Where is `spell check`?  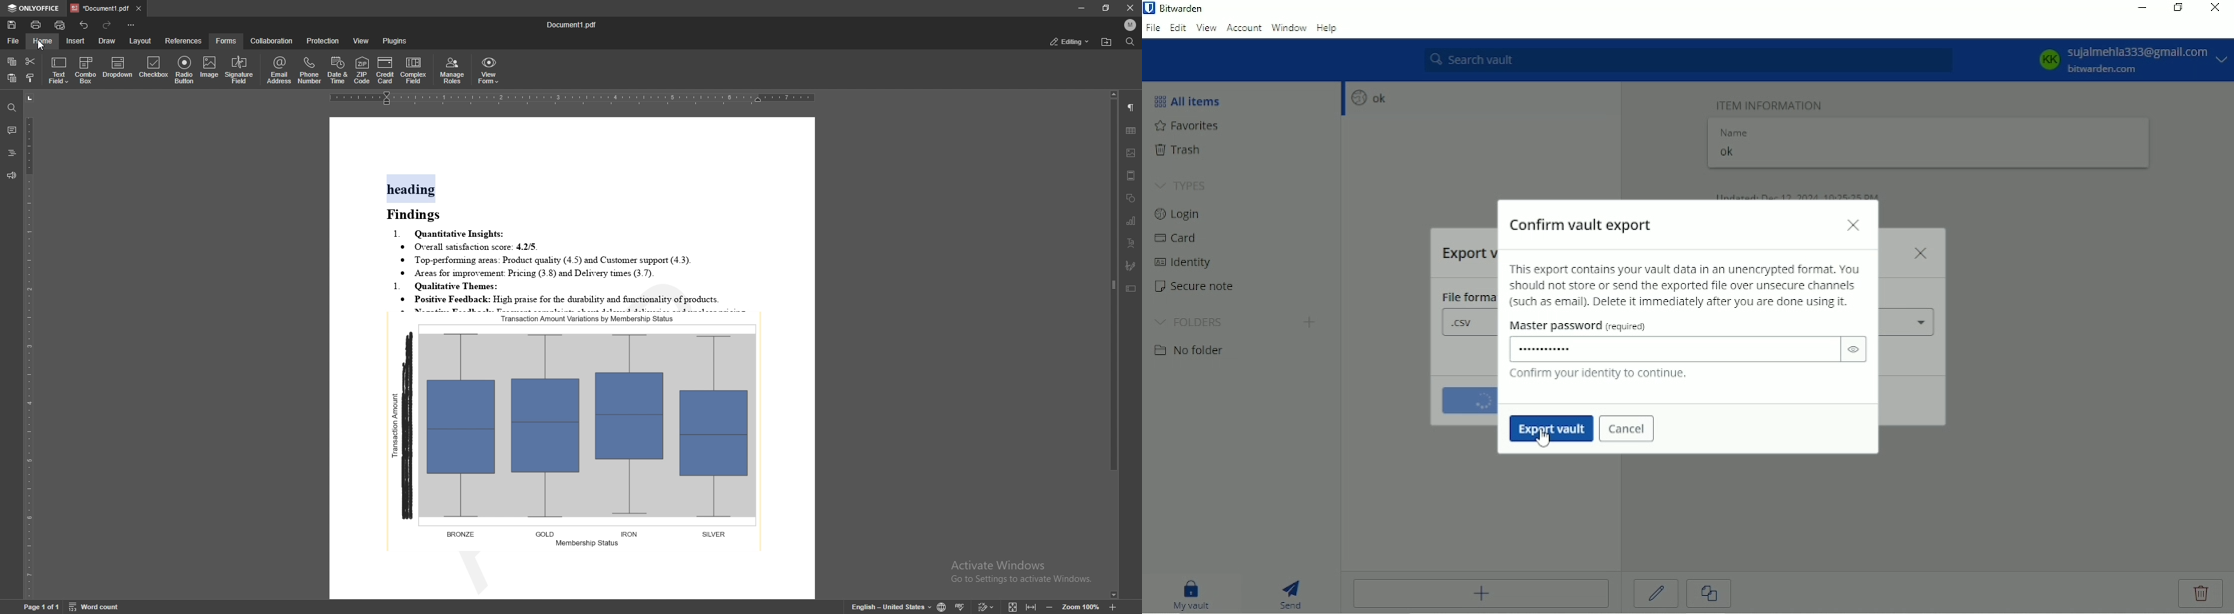
spell check is located at coordinates (960, 606).